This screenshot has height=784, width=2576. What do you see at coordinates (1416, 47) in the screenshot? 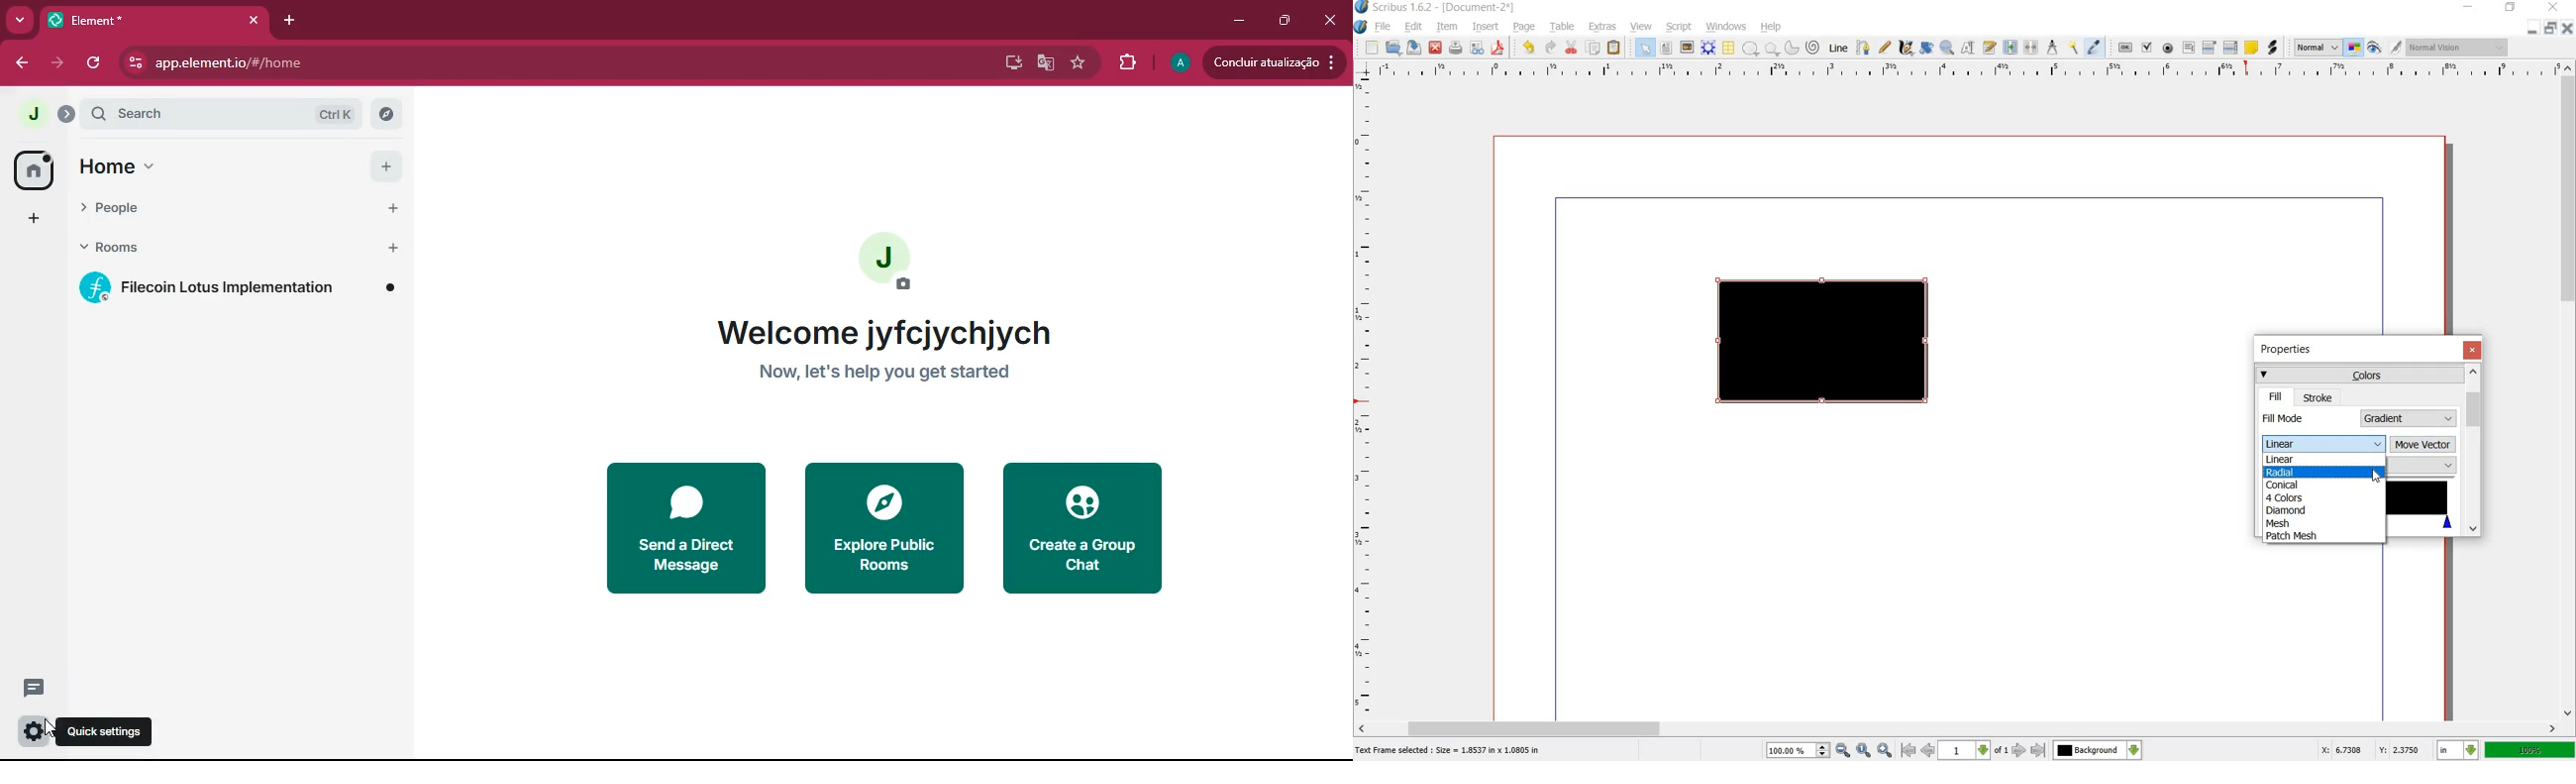
I see `save` at bounding box center [1416, 47].